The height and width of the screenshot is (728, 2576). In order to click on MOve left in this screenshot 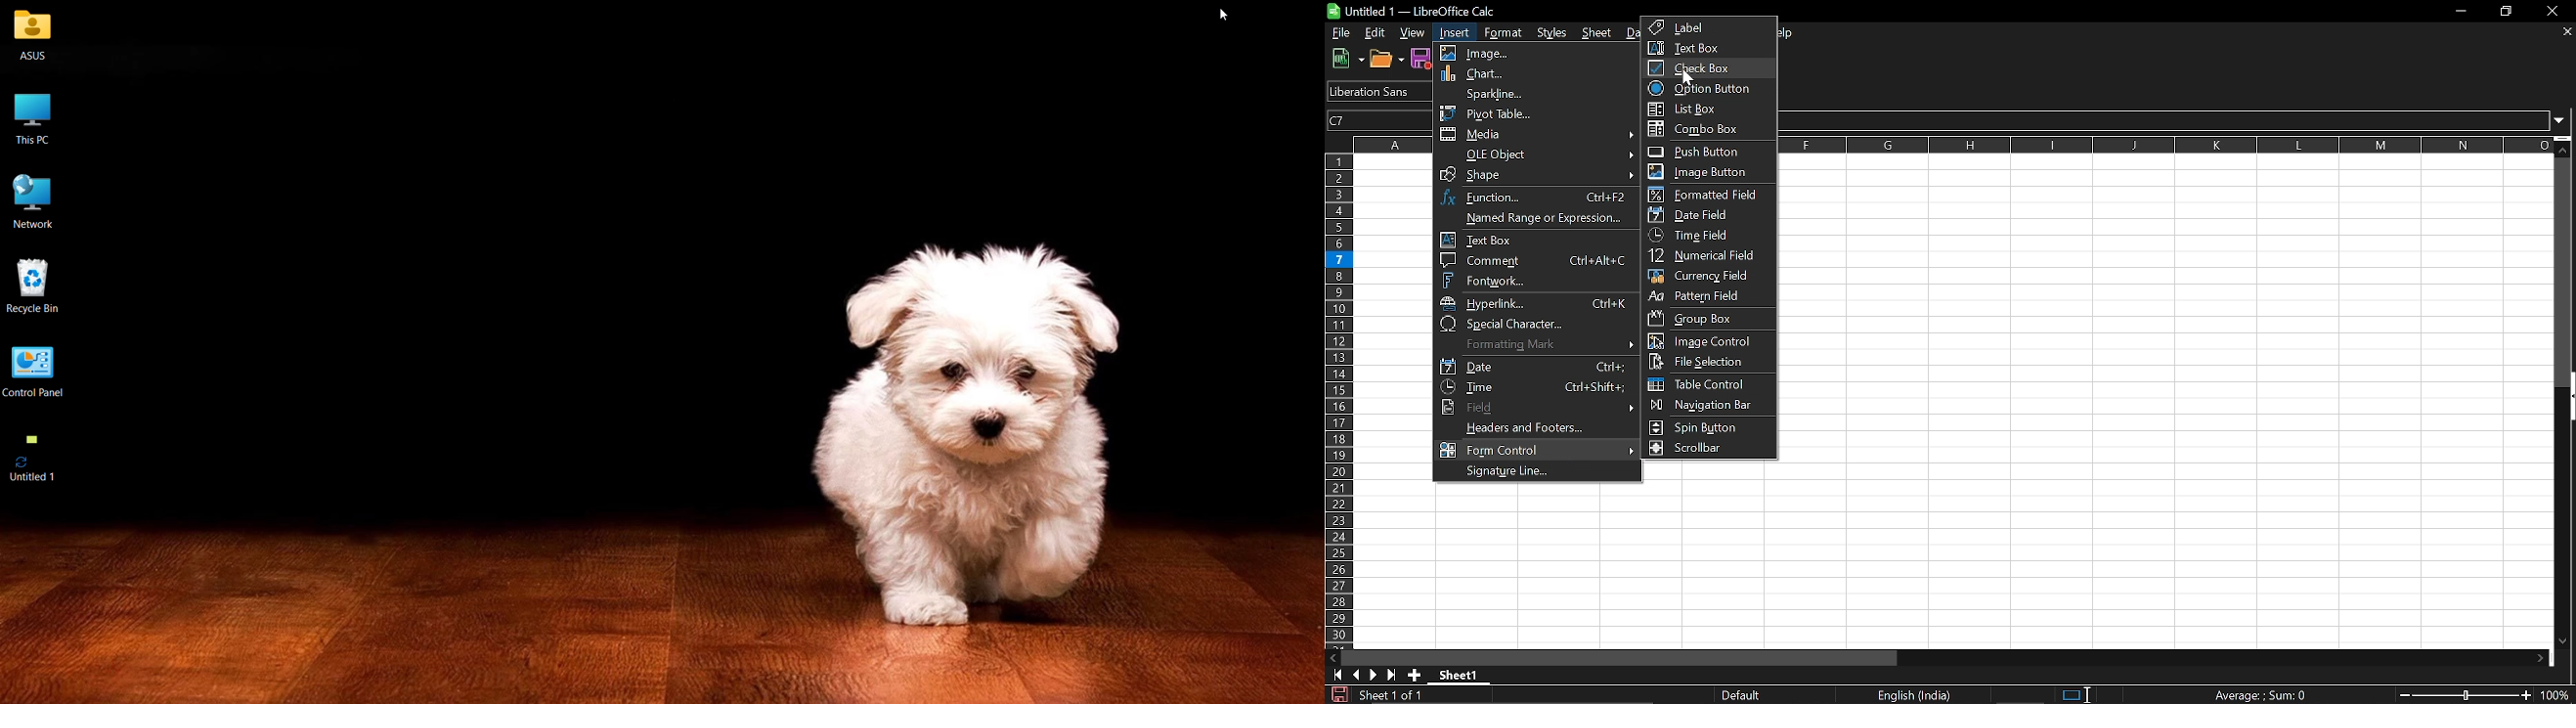, I will do `click(1332, 658)`.